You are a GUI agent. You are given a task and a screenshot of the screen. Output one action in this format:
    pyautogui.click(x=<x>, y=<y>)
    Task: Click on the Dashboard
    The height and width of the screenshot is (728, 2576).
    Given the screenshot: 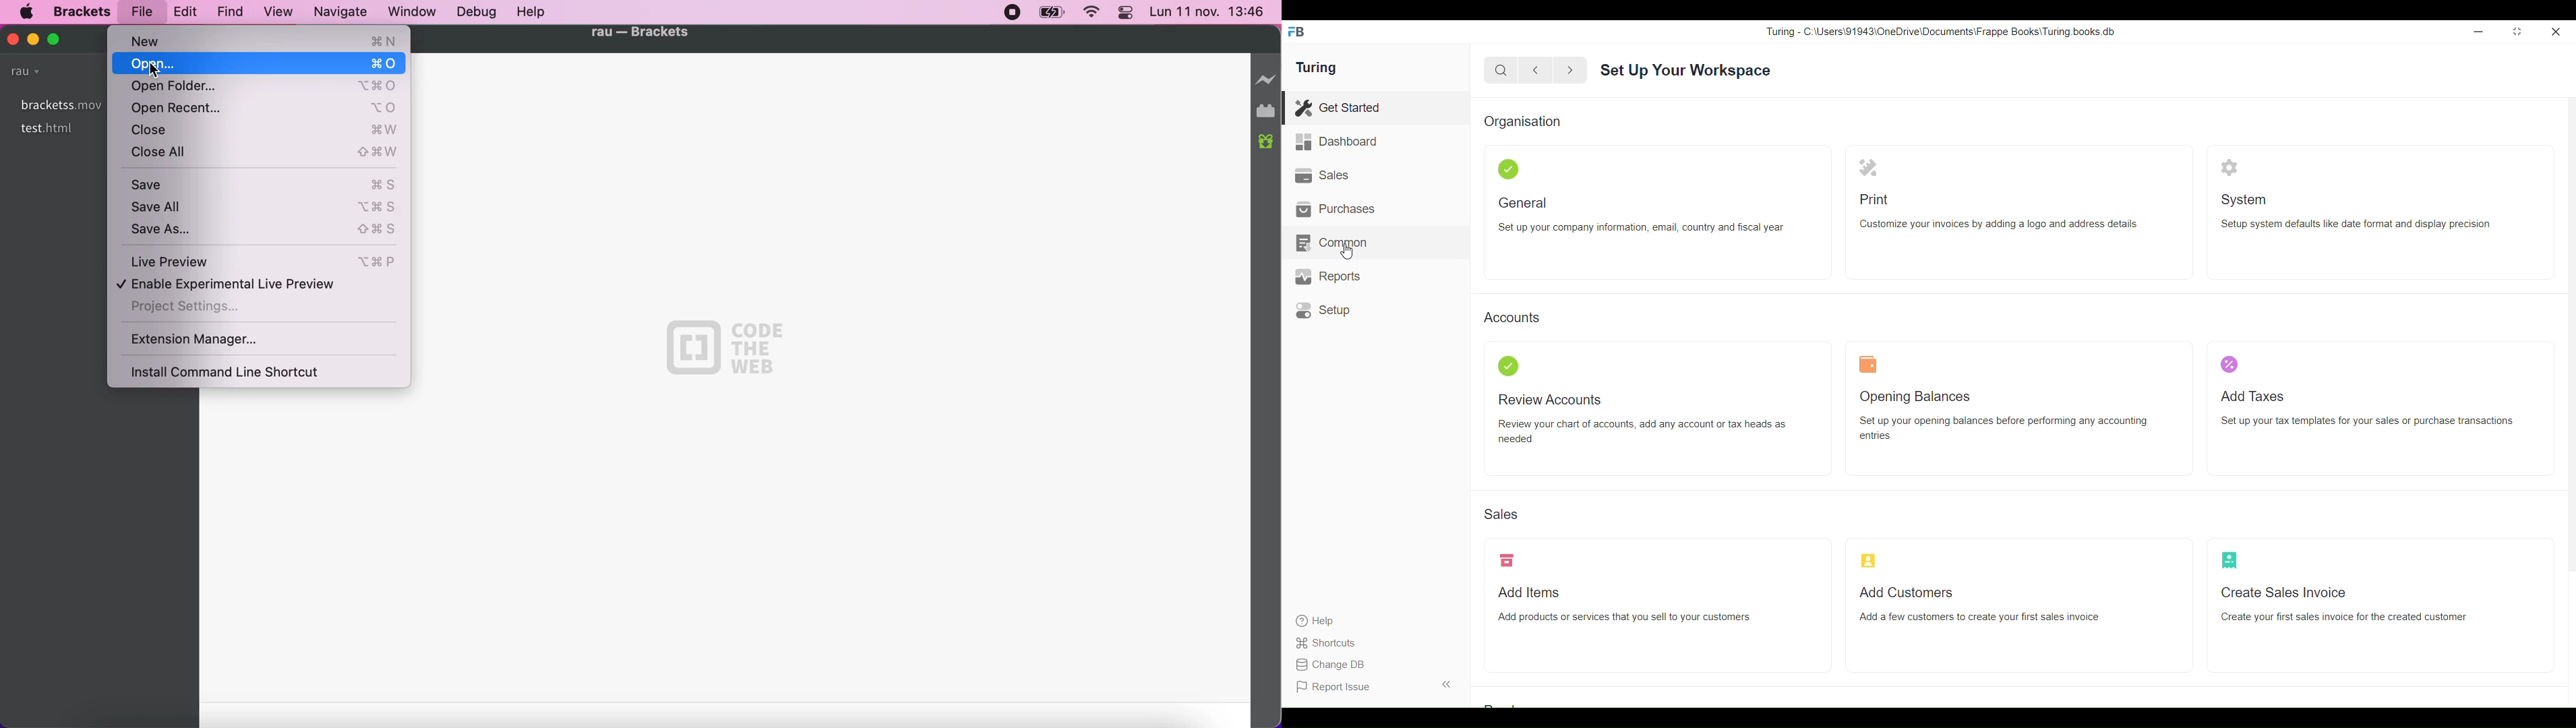 What is the action you would take?
    pyautogui.click(x=1375, y=142)
    